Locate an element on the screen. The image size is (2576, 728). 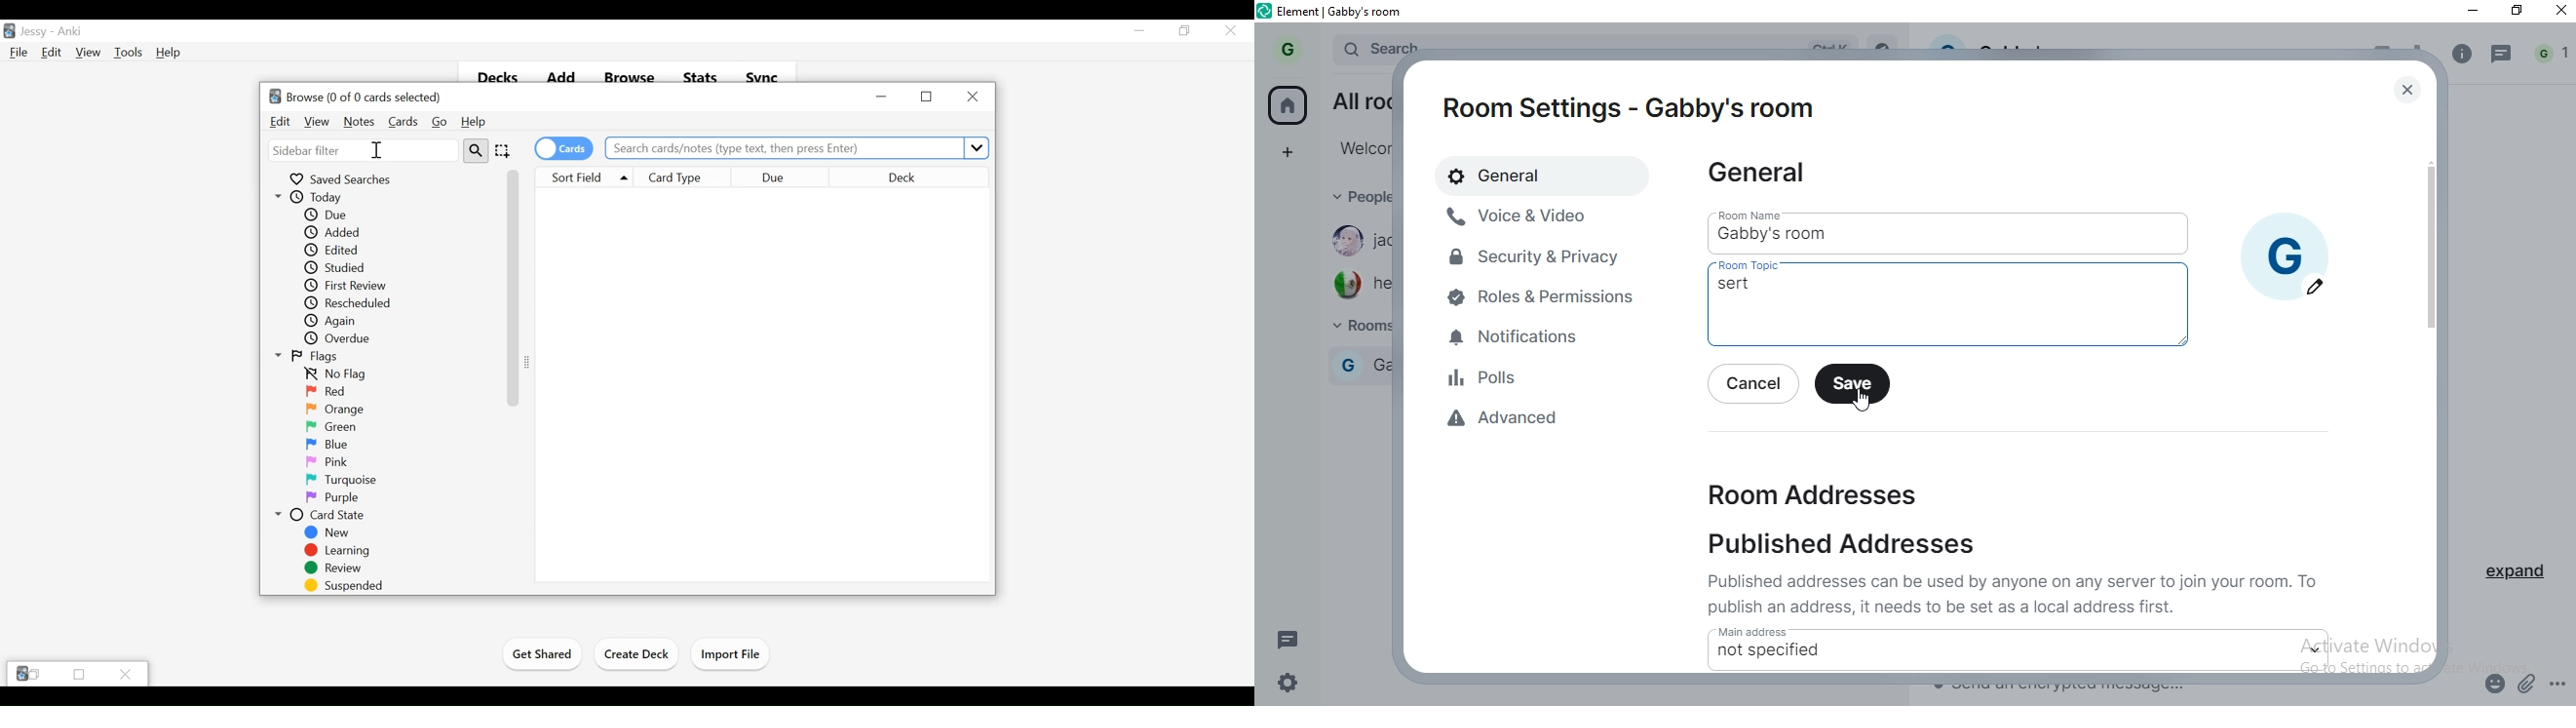
Edited is located at coordinates (334, 250).